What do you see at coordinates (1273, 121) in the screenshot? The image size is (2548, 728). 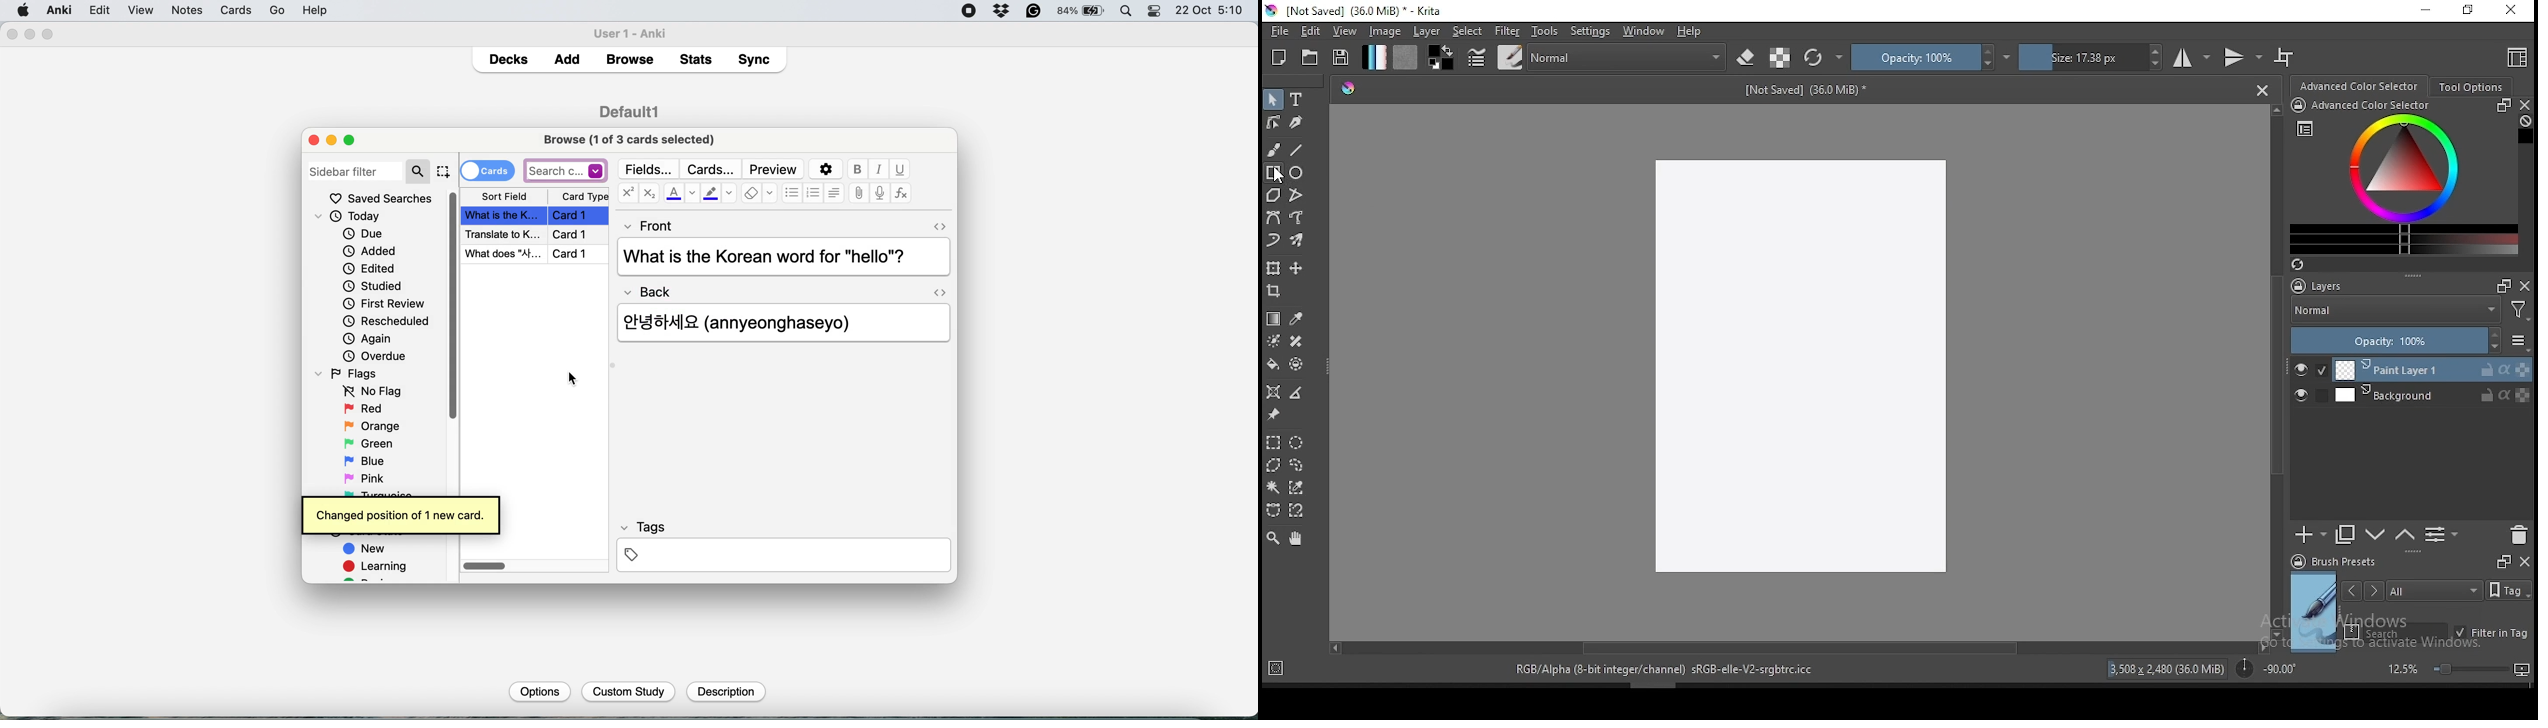 I see `edit shapes tool` at bounding box center [1273, 121].